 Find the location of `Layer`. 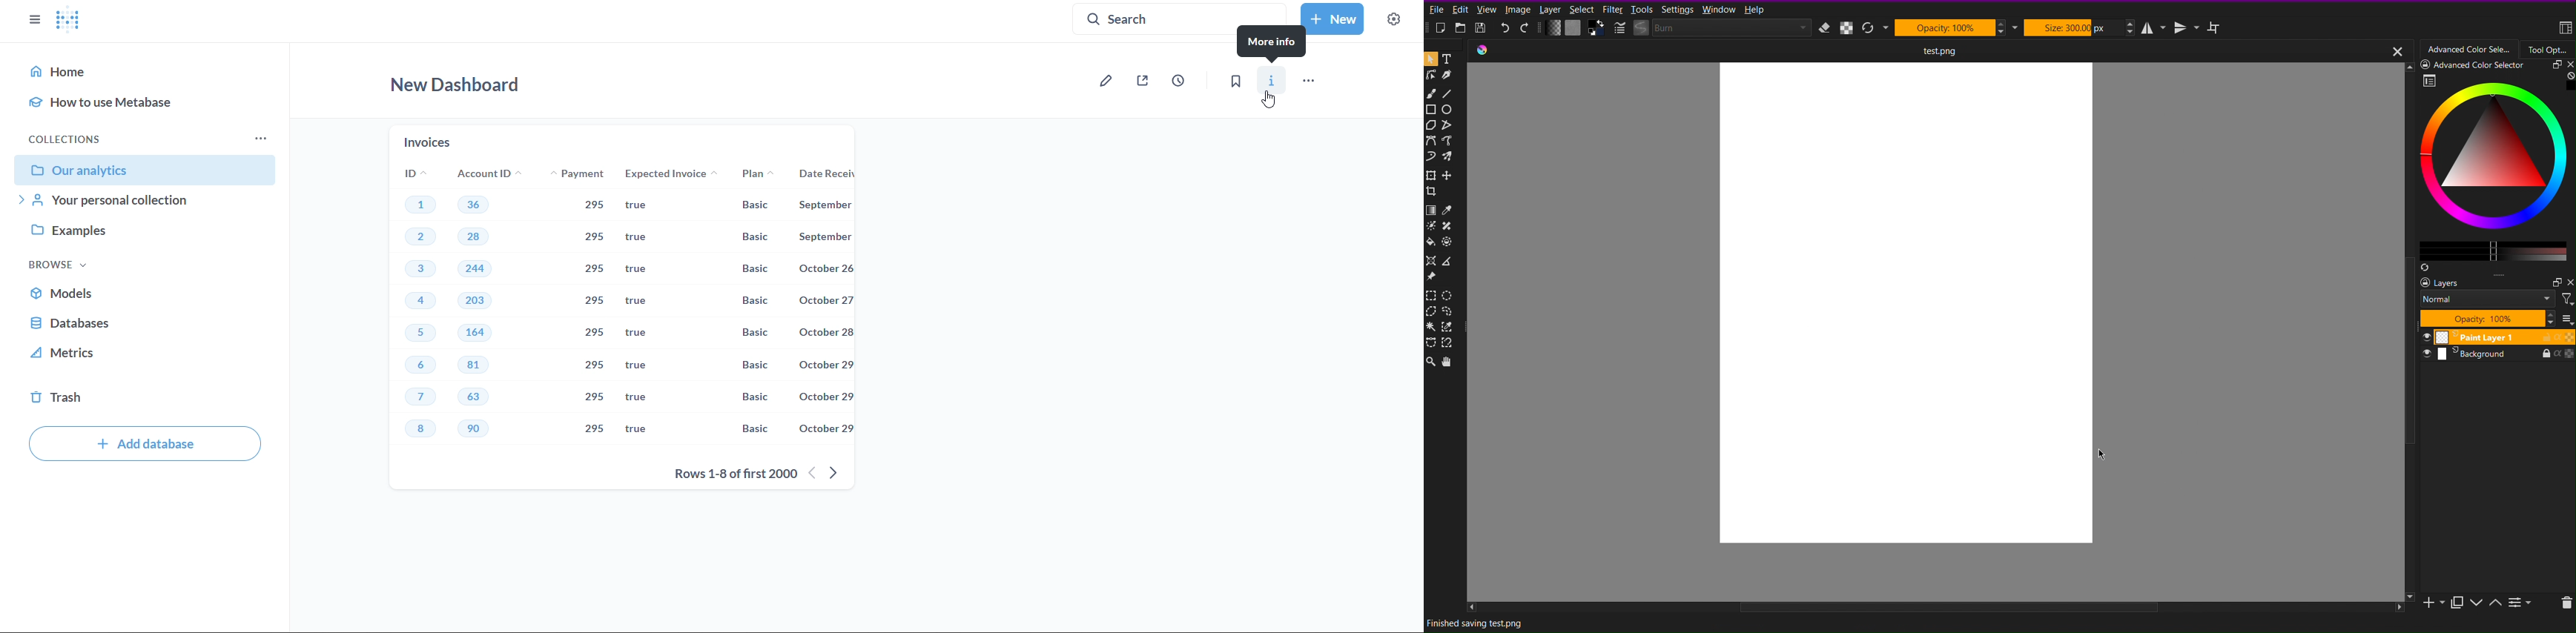

Layer is located at coordinates (1549, 9).